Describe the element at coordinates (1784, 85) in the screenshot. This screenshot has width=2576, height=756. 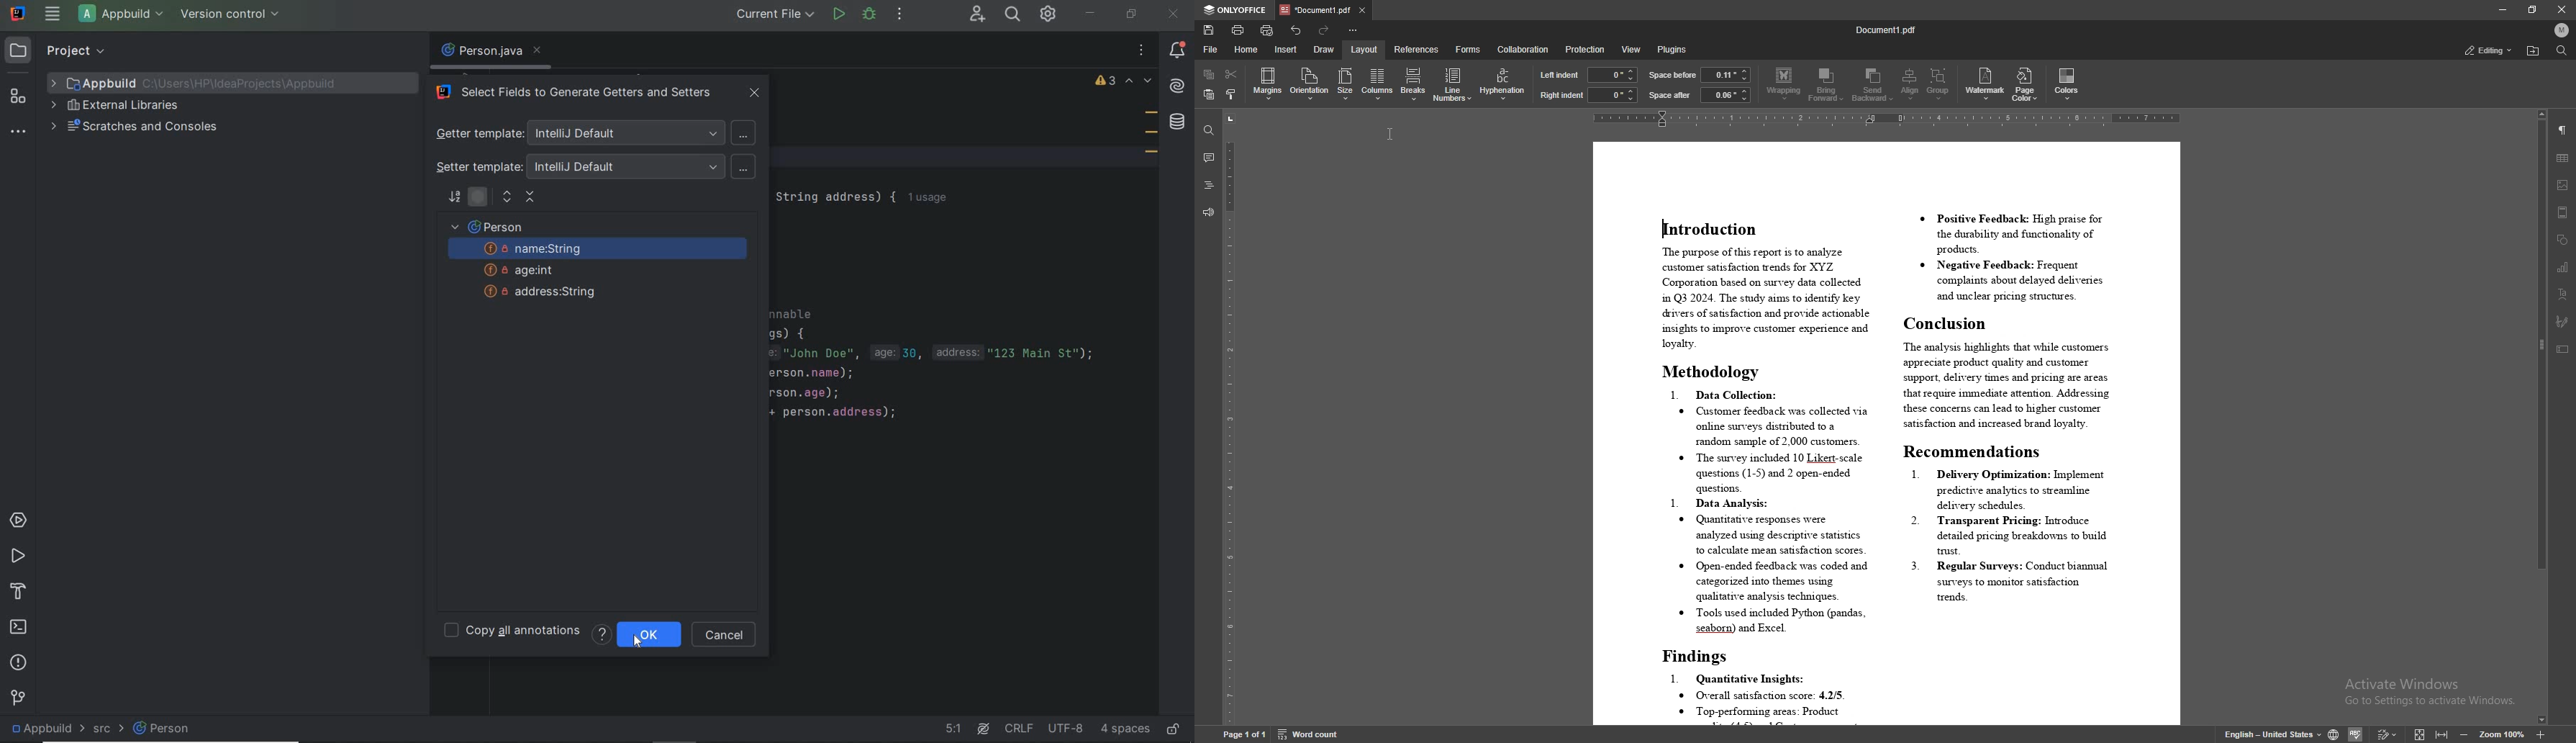
I see `wrapping` at that location.